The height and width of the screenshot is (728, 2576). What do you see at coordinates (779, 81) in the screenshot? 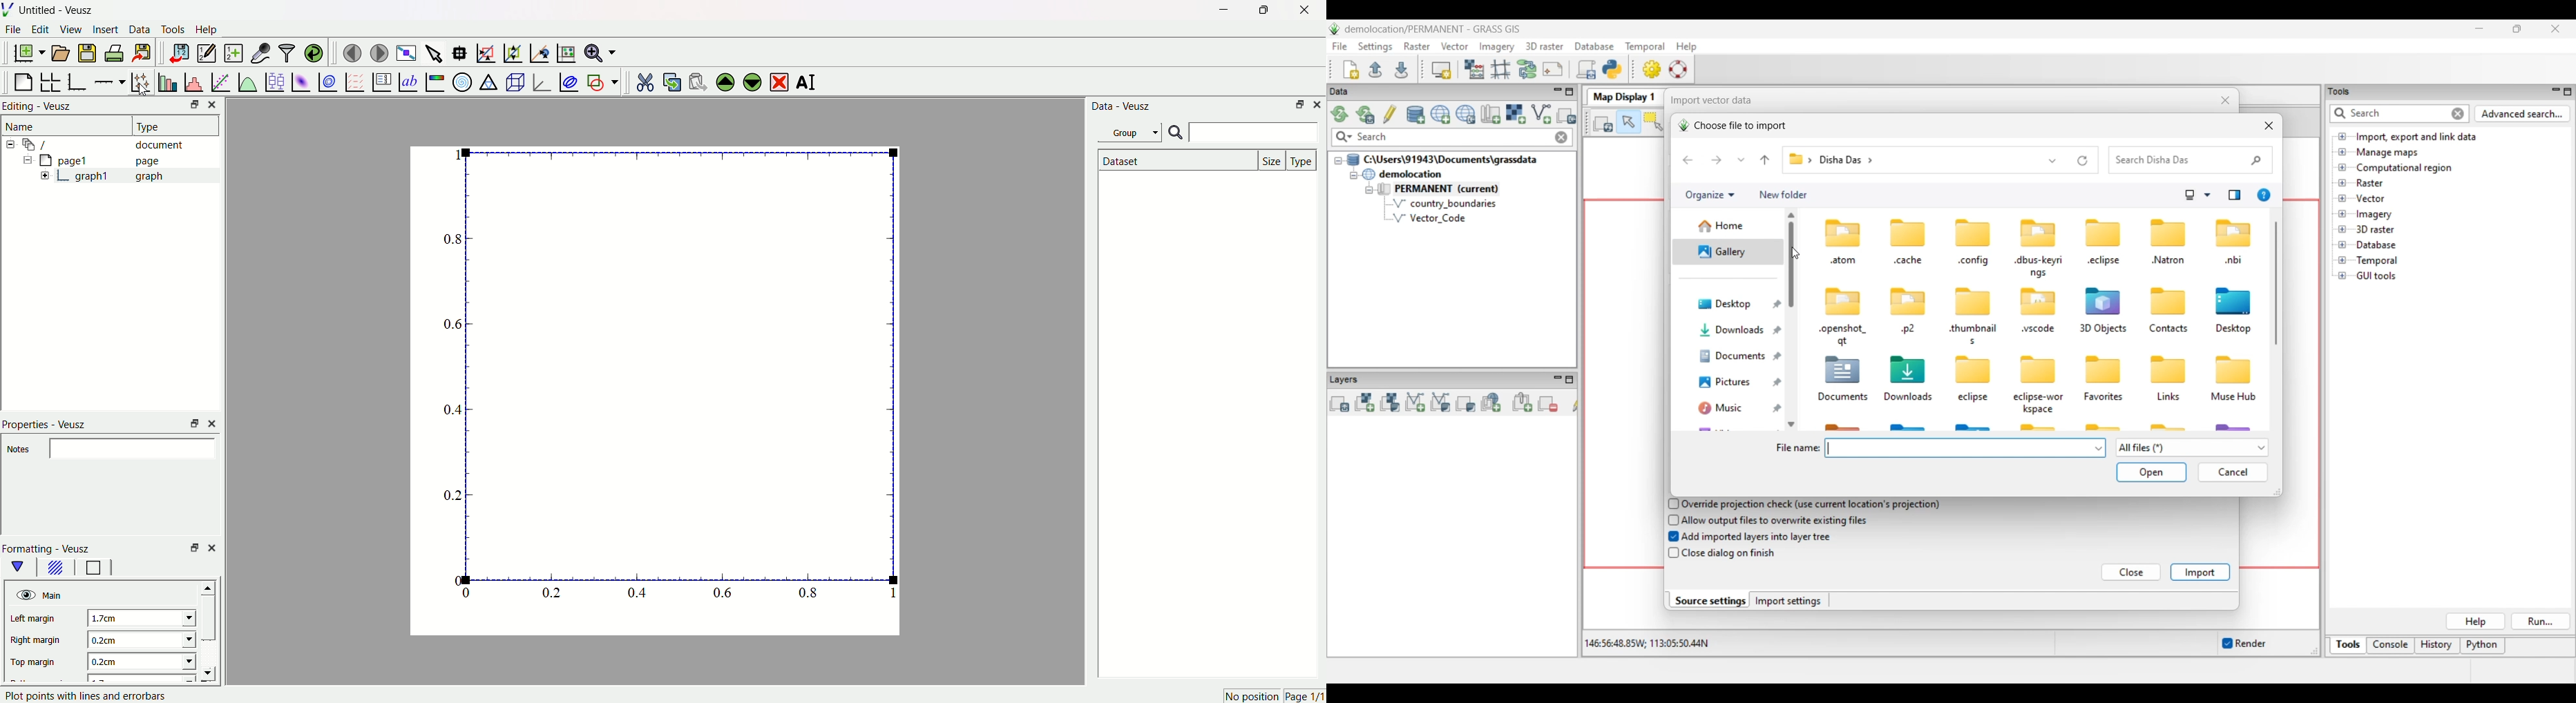
I see `remove the widgets` at bounding box center [779, 81].